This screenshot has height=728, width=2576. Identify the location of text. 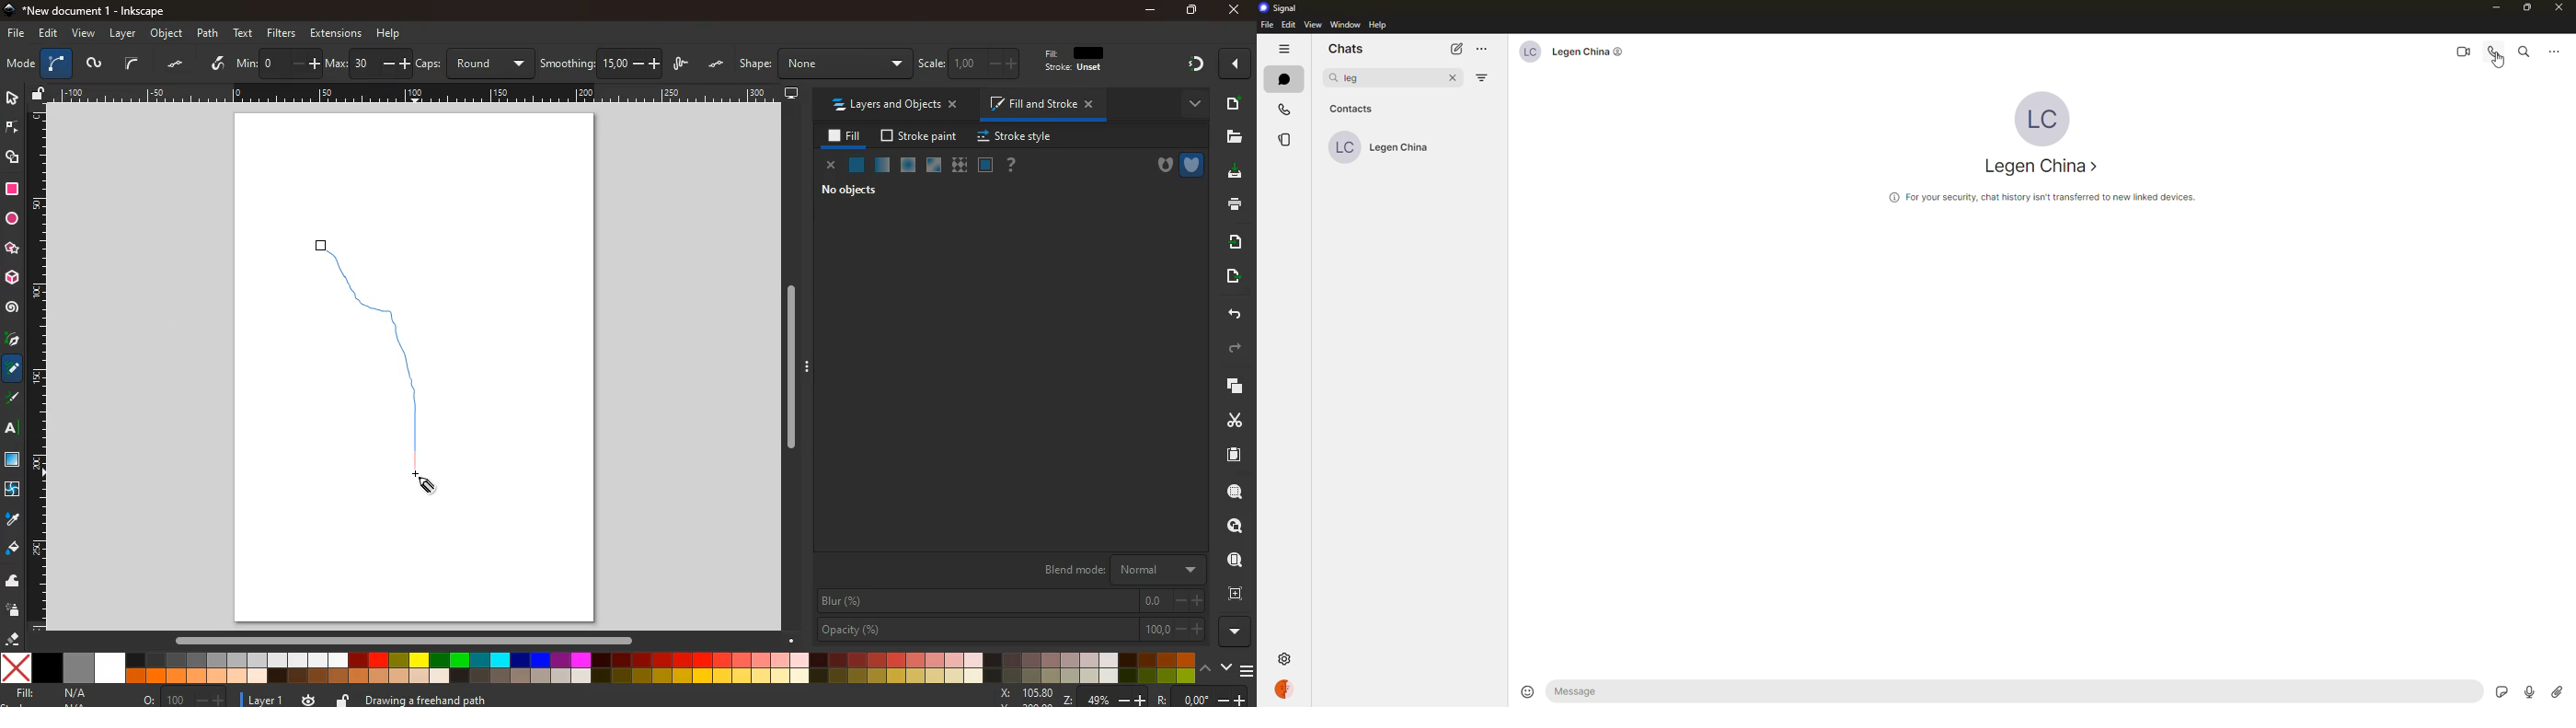
(245, 33).